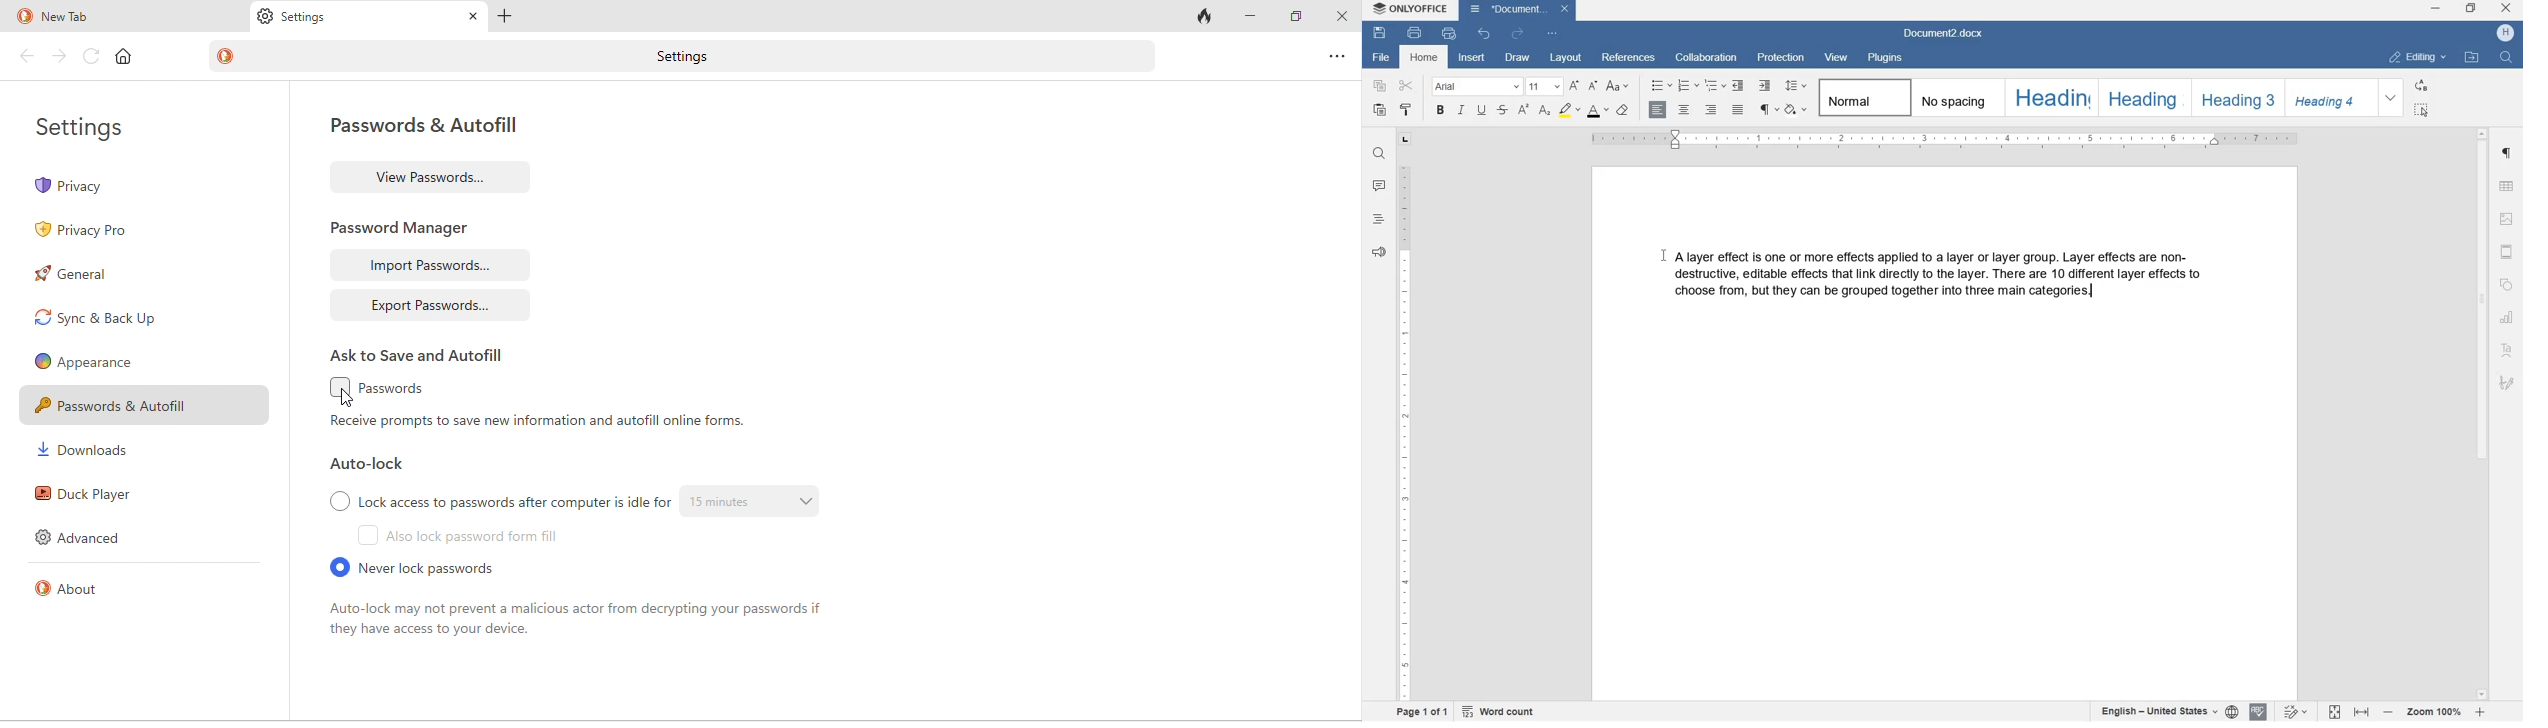  I want to click on normal, so click(1862, 98).